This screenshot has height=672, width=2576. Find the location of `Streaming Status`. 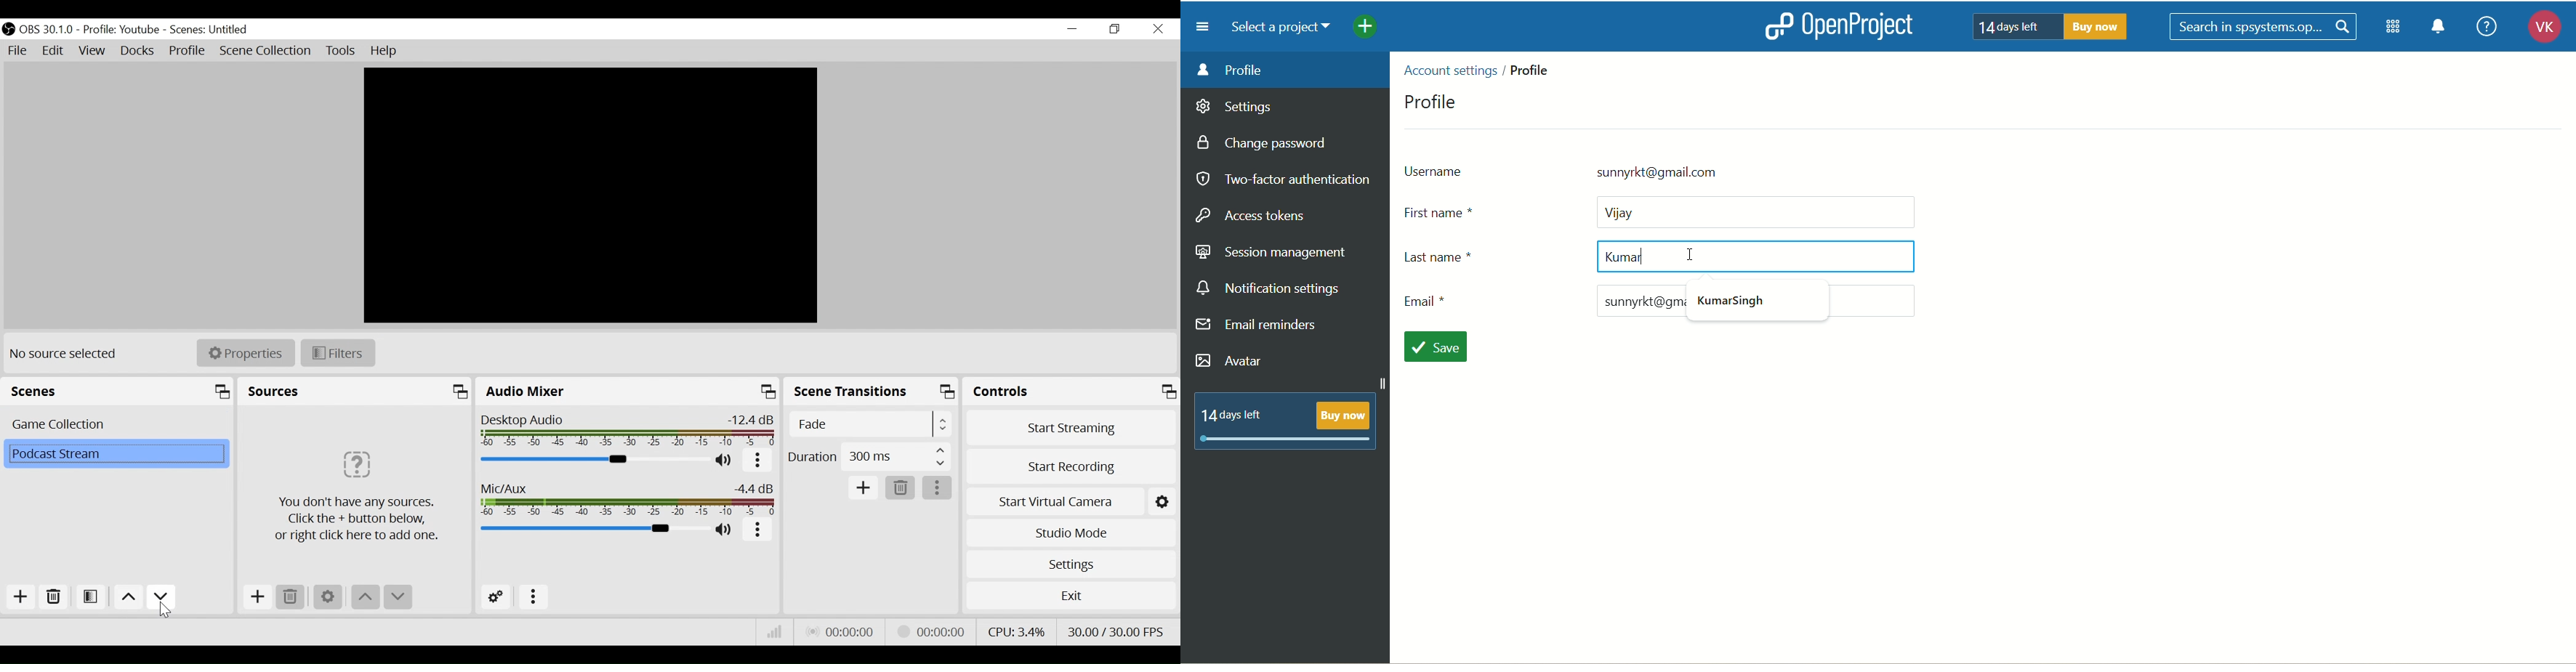

Streaming Status is located at coordinates (929, 631).